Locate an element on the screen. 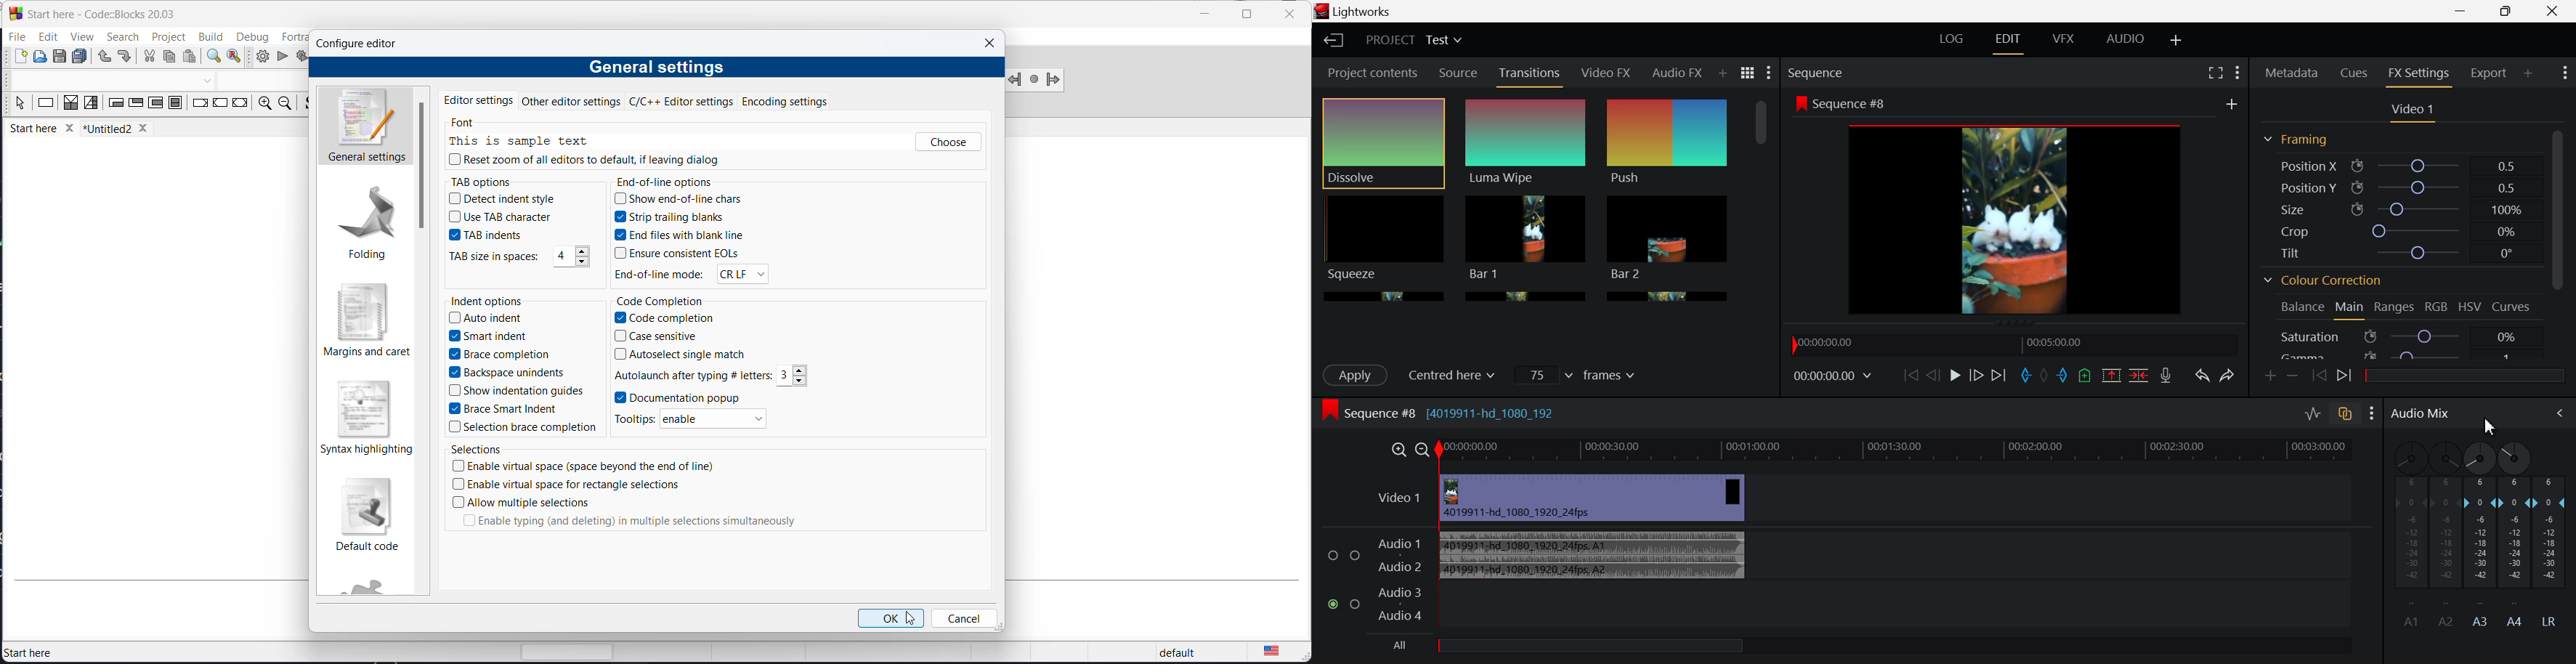  Colour Correction is located at coordinates (2327, 279).